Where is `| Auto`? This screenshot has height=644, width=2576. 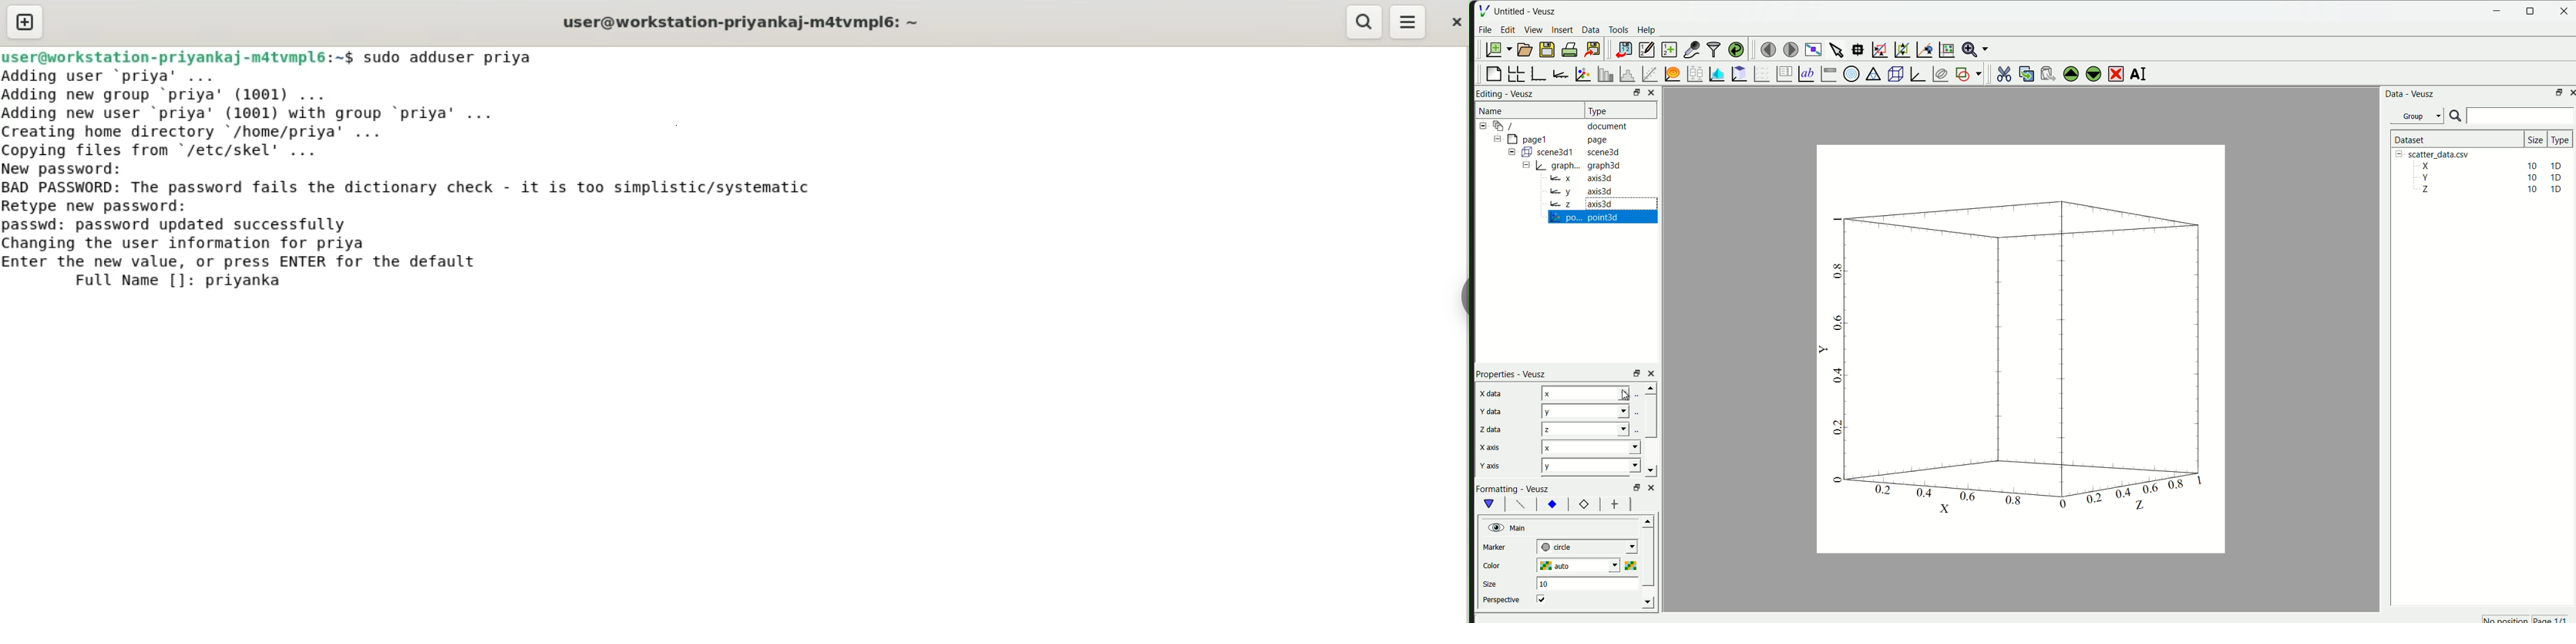
| Auto is located at coordinates (1598, 411).